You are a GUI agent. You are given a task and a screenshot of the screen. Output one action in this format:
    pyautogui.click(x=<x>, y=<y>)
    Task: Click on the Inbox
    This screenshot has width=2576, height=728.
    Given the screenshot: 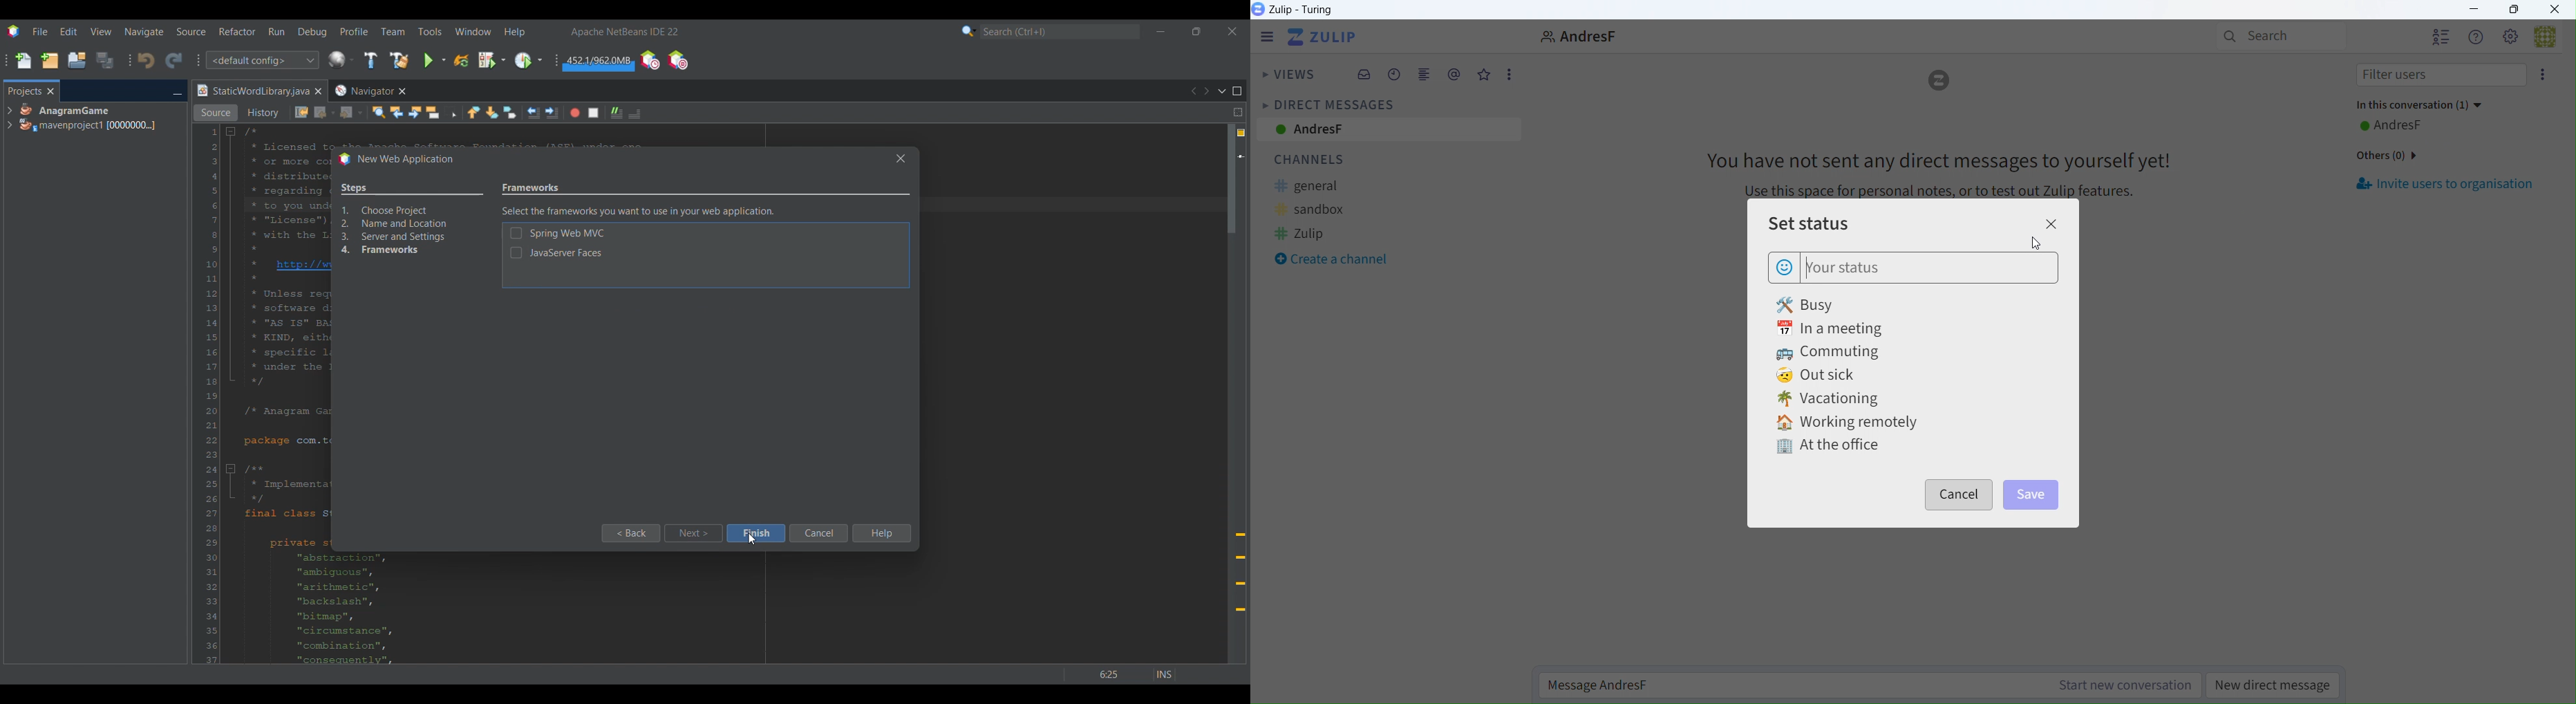 What is the action you would take?
    pyautogui.click(x=1366, y=75)
    